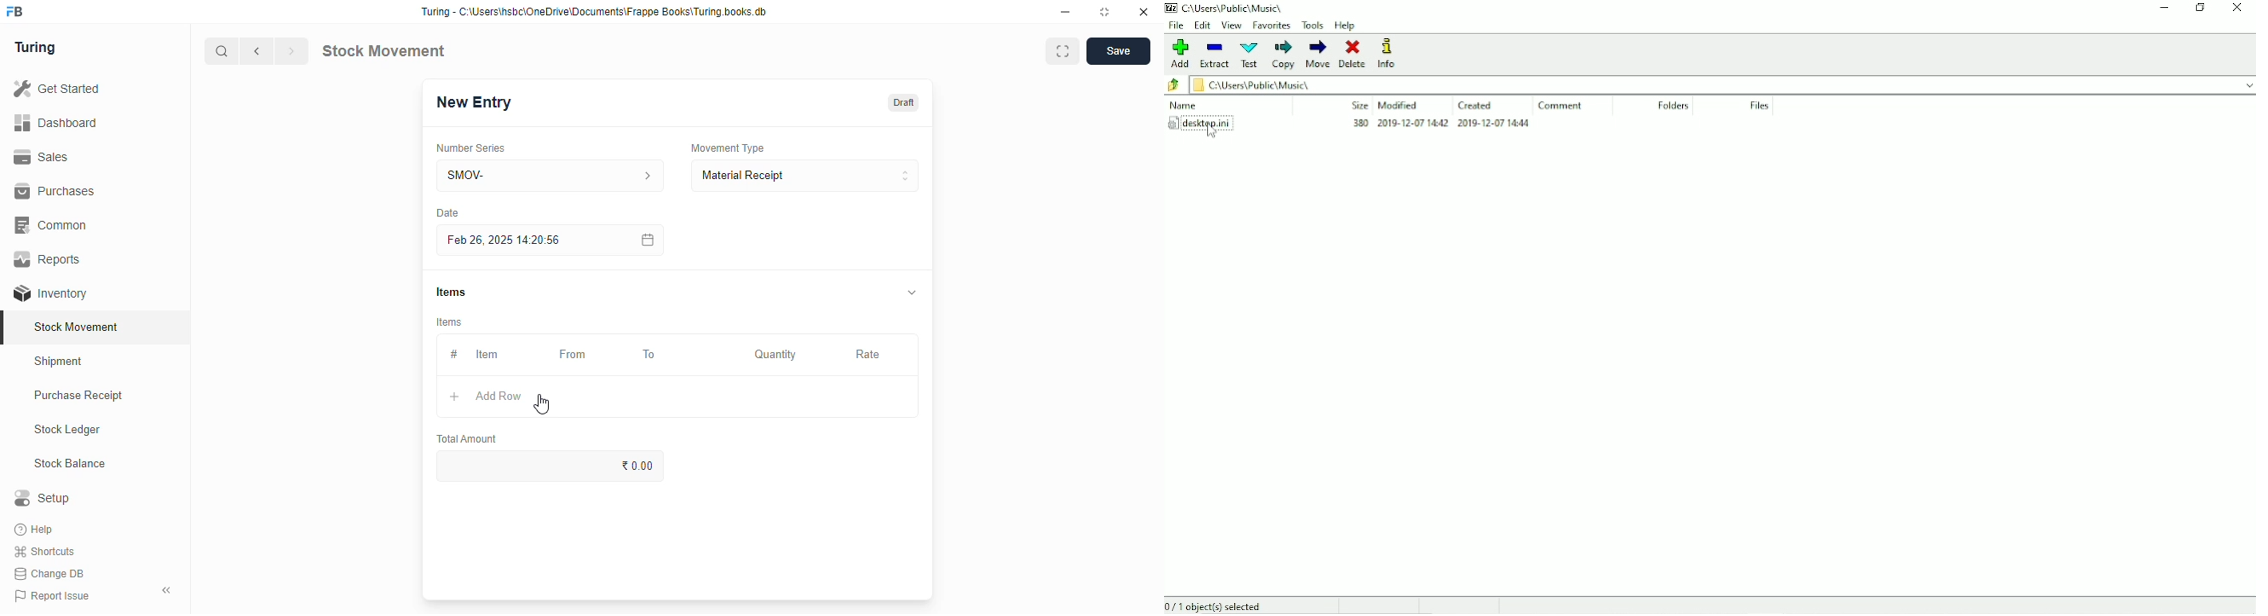 This screenshot has width=2268, height=616. What do you see at coordinates (58, 89) in the screenshot?
I see `get started` at bounding box center [58, 89].